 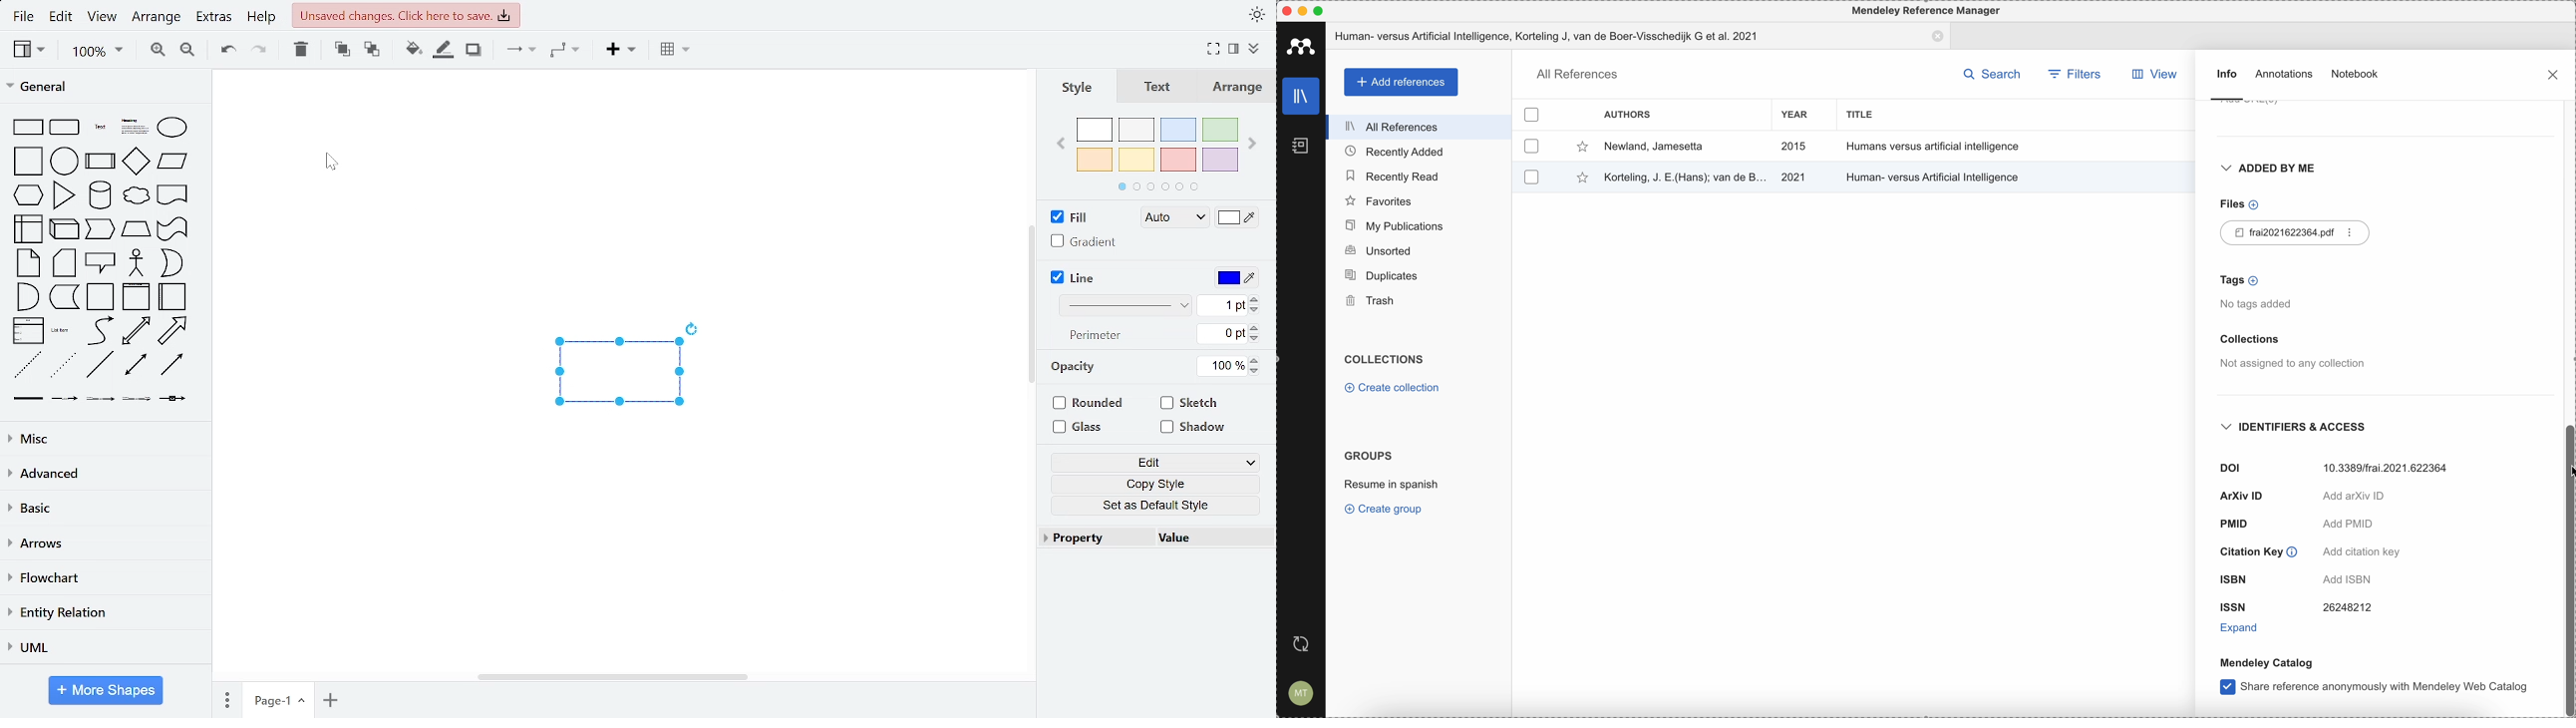 What do you see at coordinates (2553, 74) in the screenshot?
I see `close` at bounding box center [2553, 74].